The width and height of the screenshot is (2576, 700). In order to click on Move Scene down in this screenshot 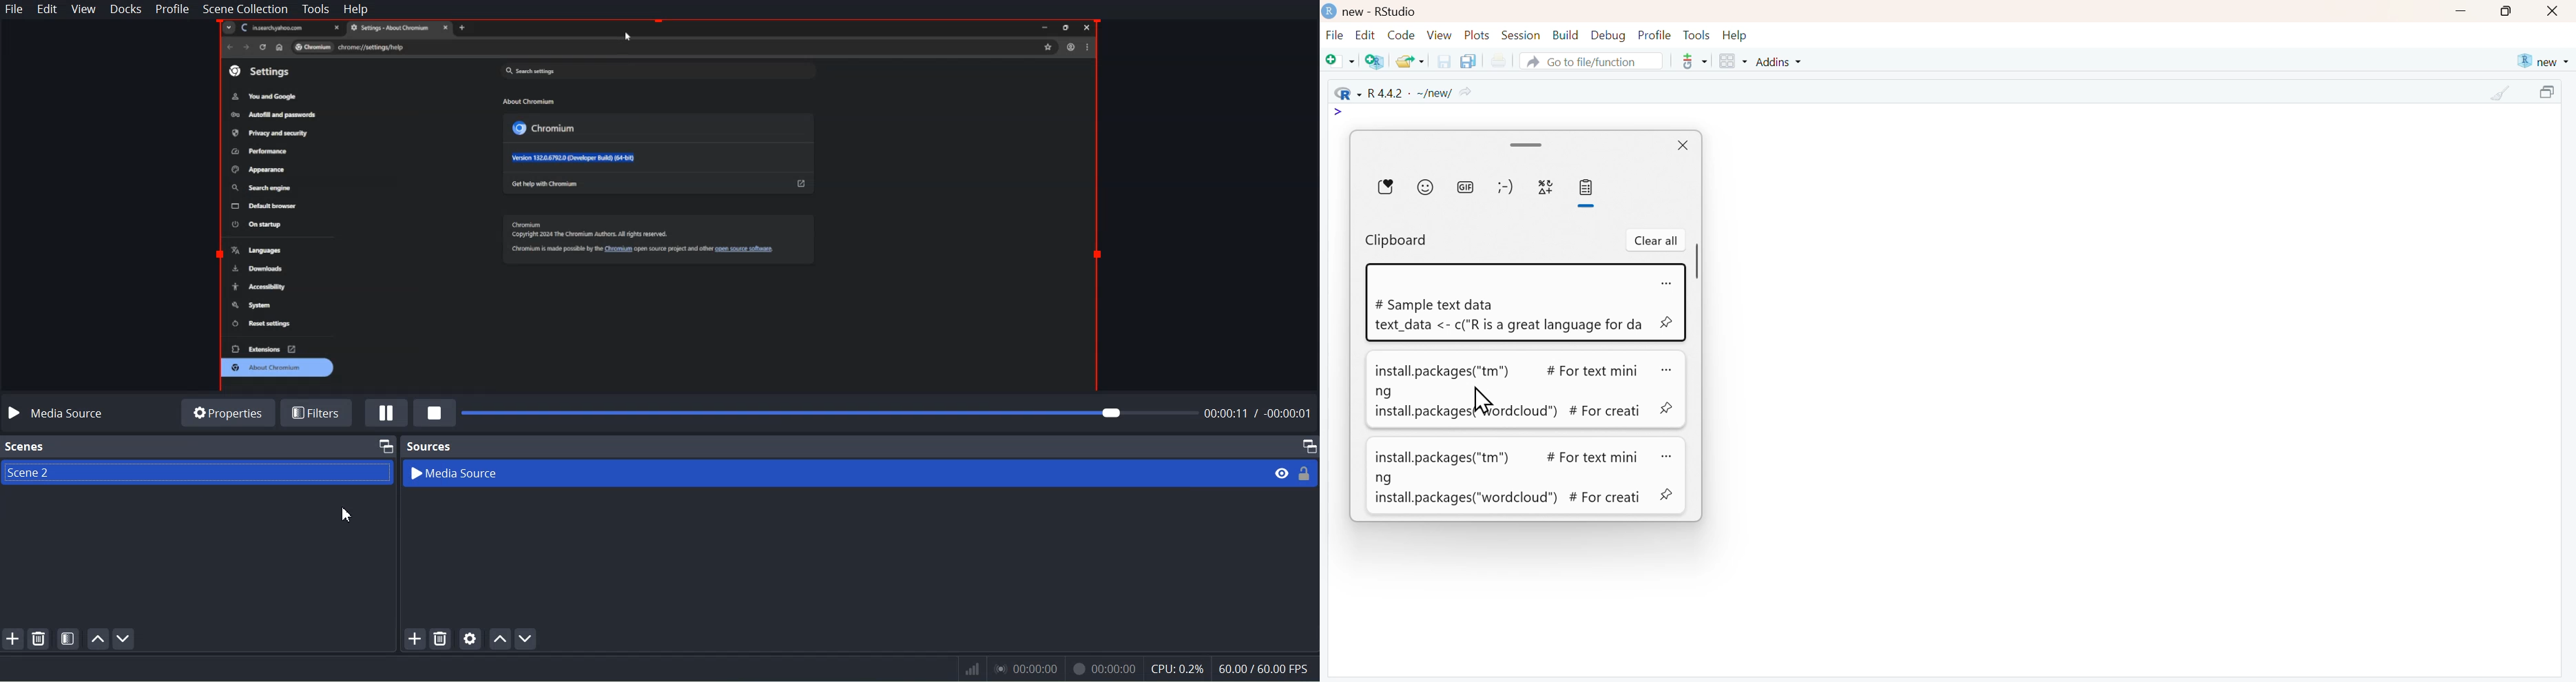, I will do `click(124, 639)`.